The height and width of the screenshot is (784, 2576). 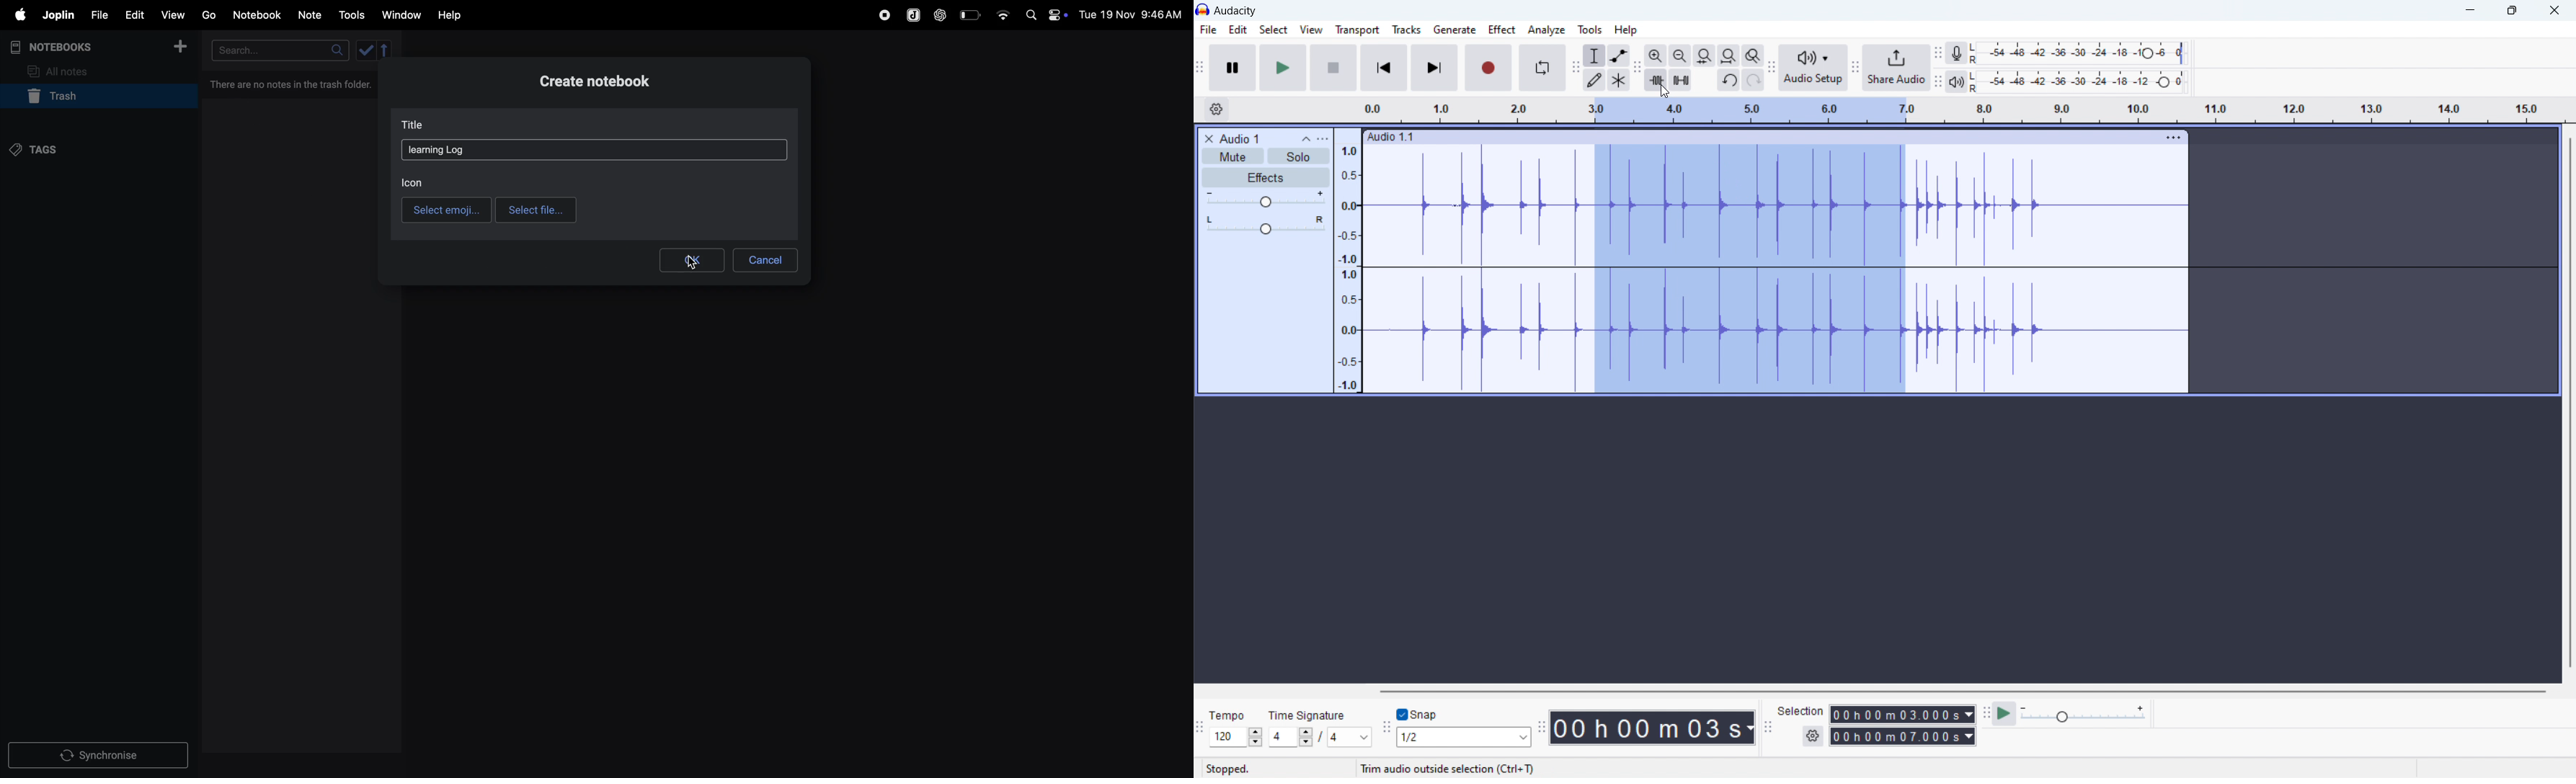 I want to click on solo, so click(x=1300, y=156).